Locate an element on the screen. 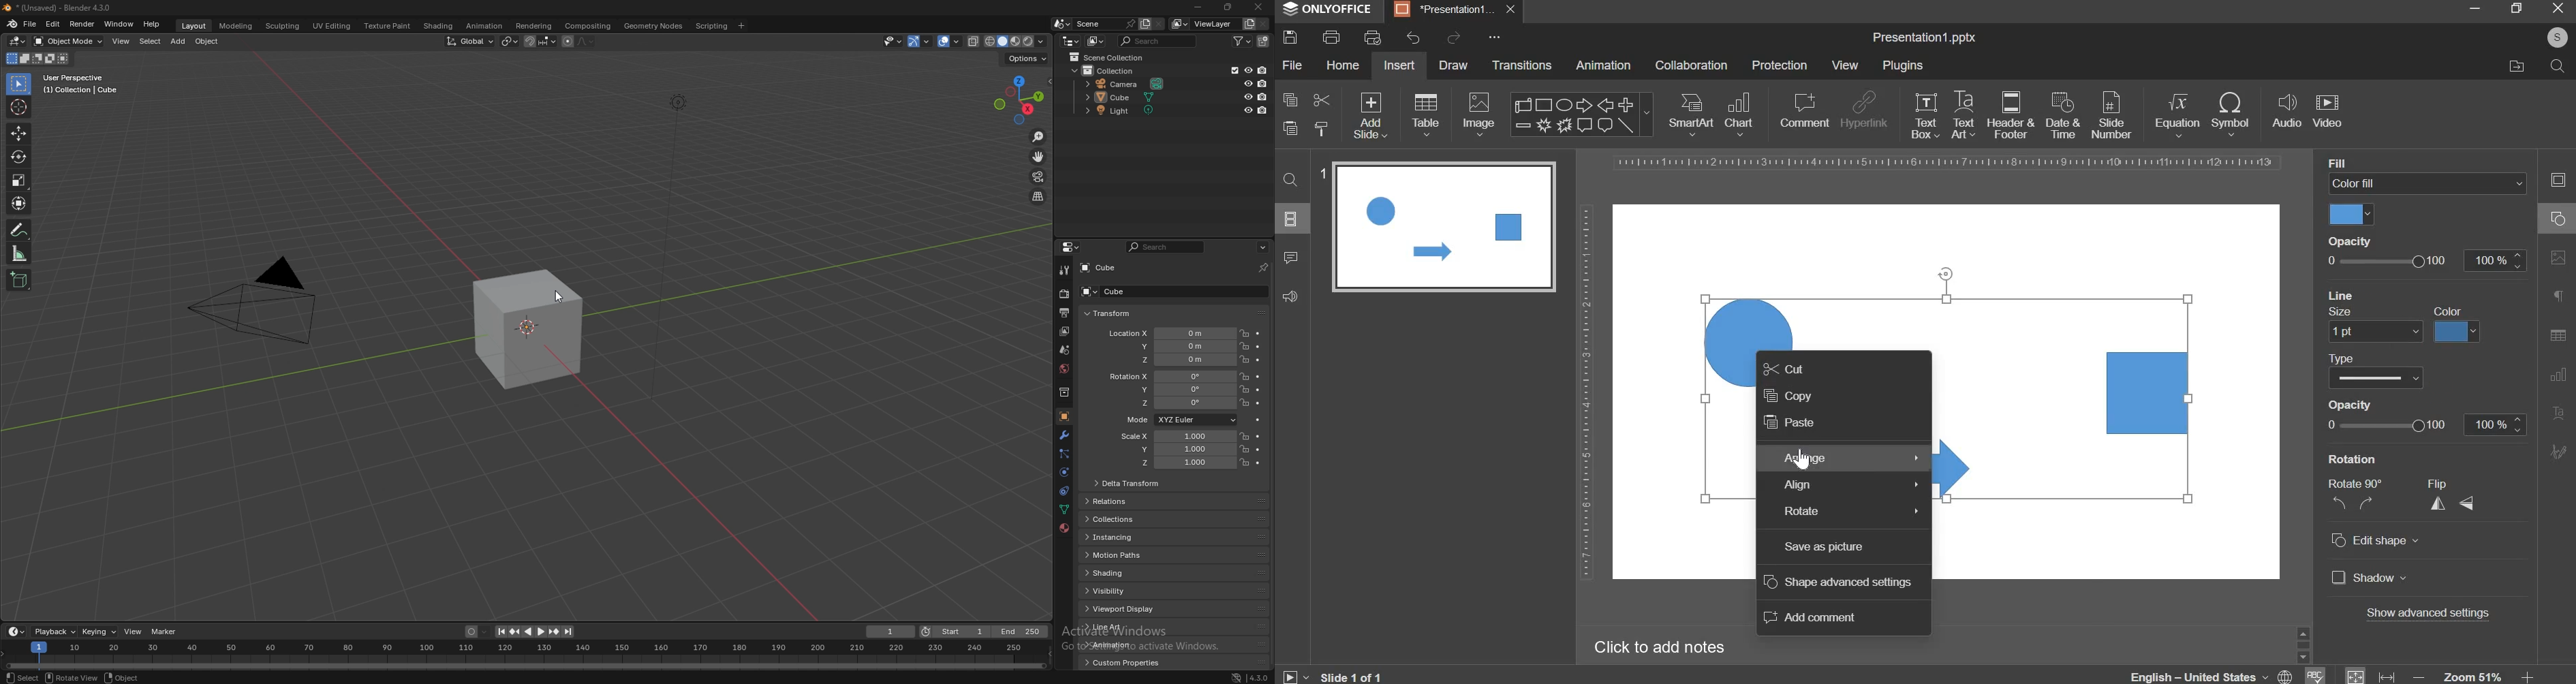 Image resolution: width=2576 pixels, height=700 pixels. video is located at coordinates (2327, 112).